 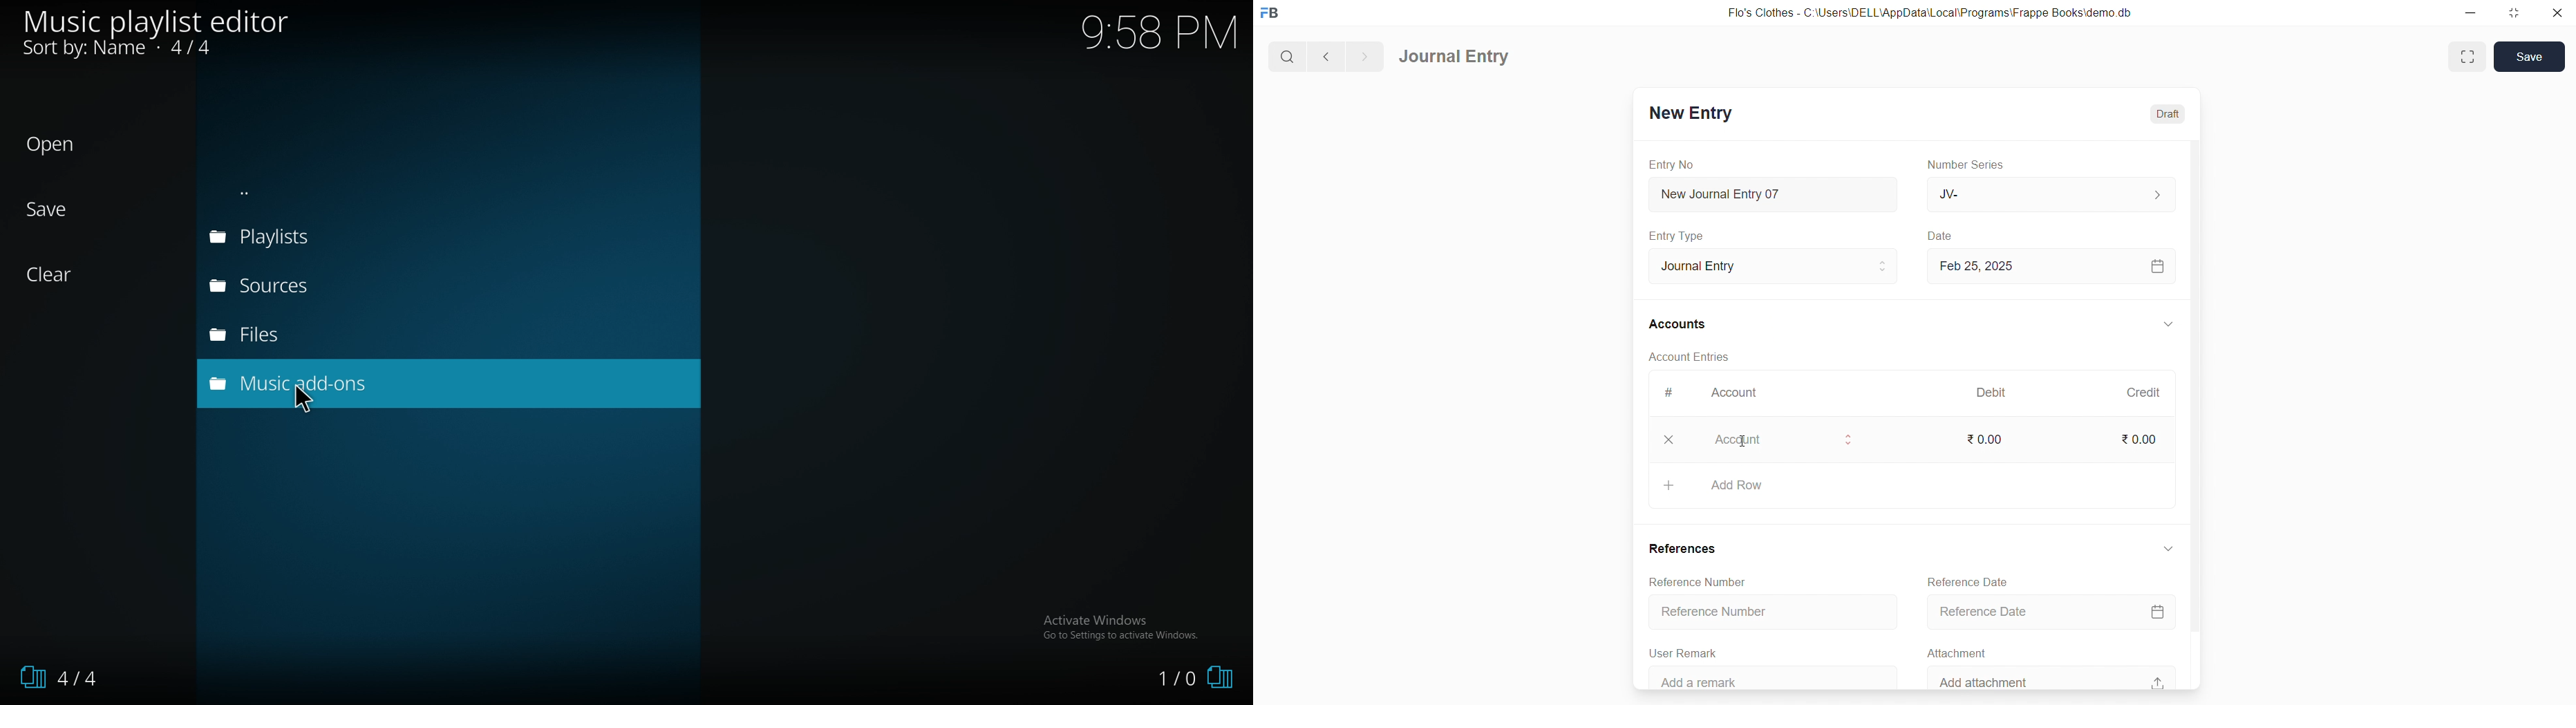 What do you see at coordinates (2168, 325) in the screenshot?
I see `expand/collapse` at bounding box center [2168, 325].